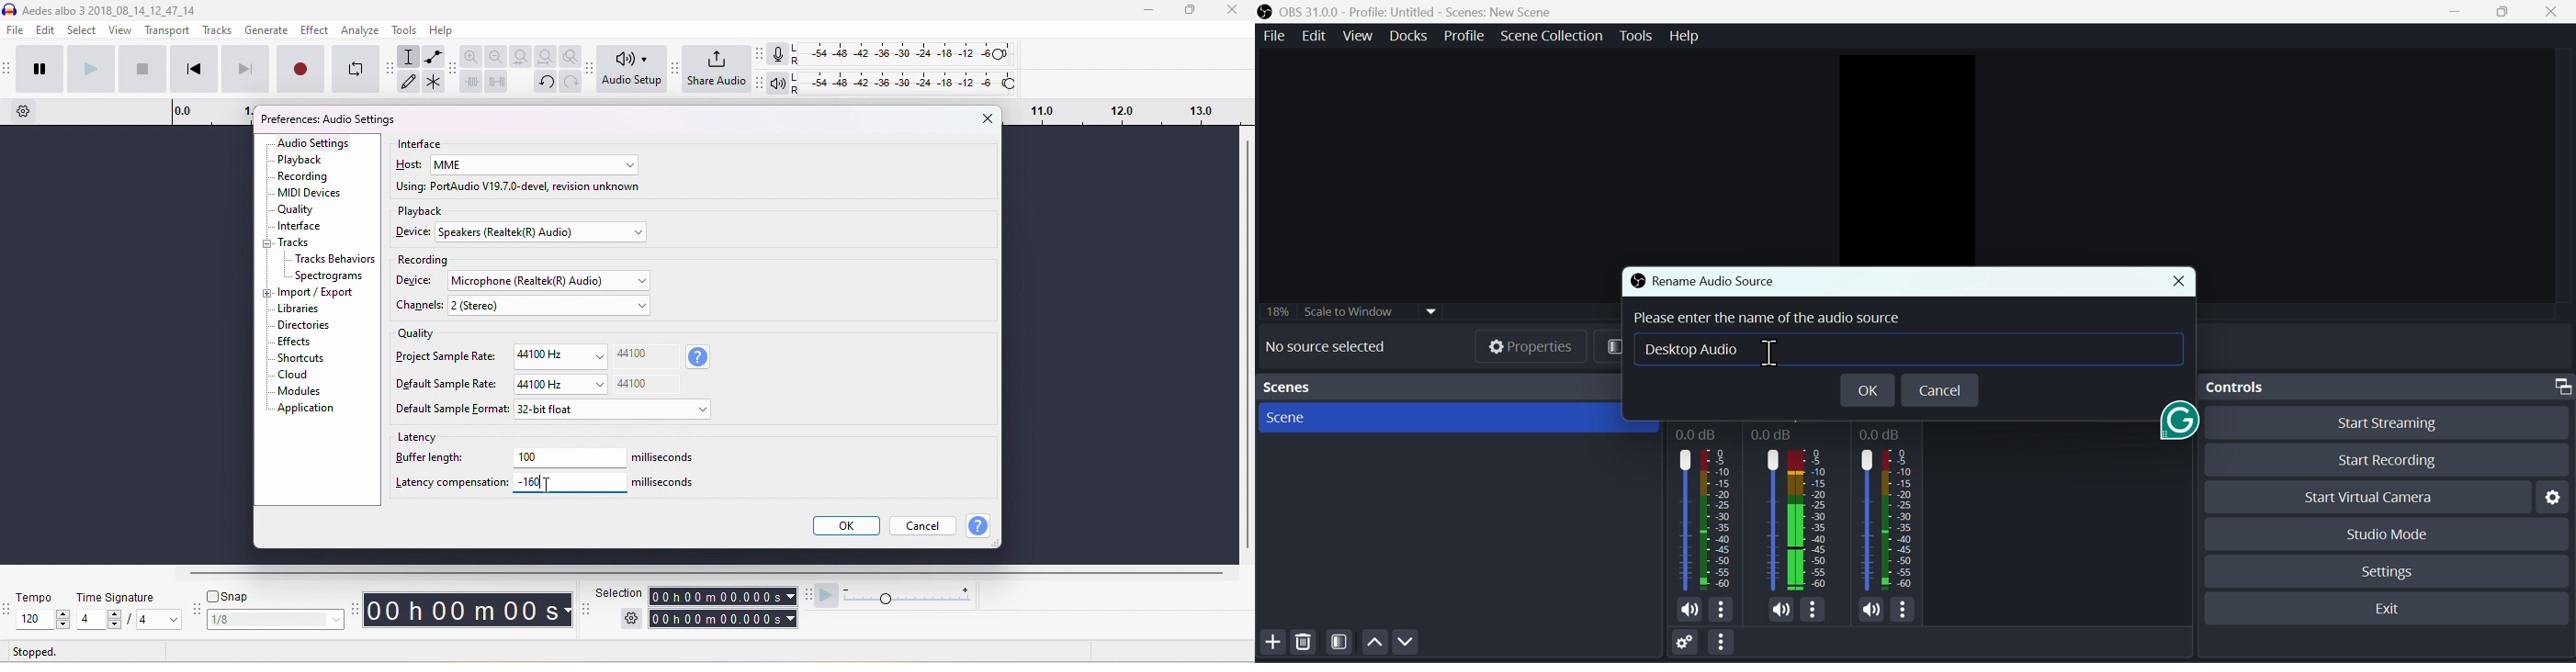  Describe the element at coordinates (474, 84) in the screenshot. I see `trim outside slection` at that location.